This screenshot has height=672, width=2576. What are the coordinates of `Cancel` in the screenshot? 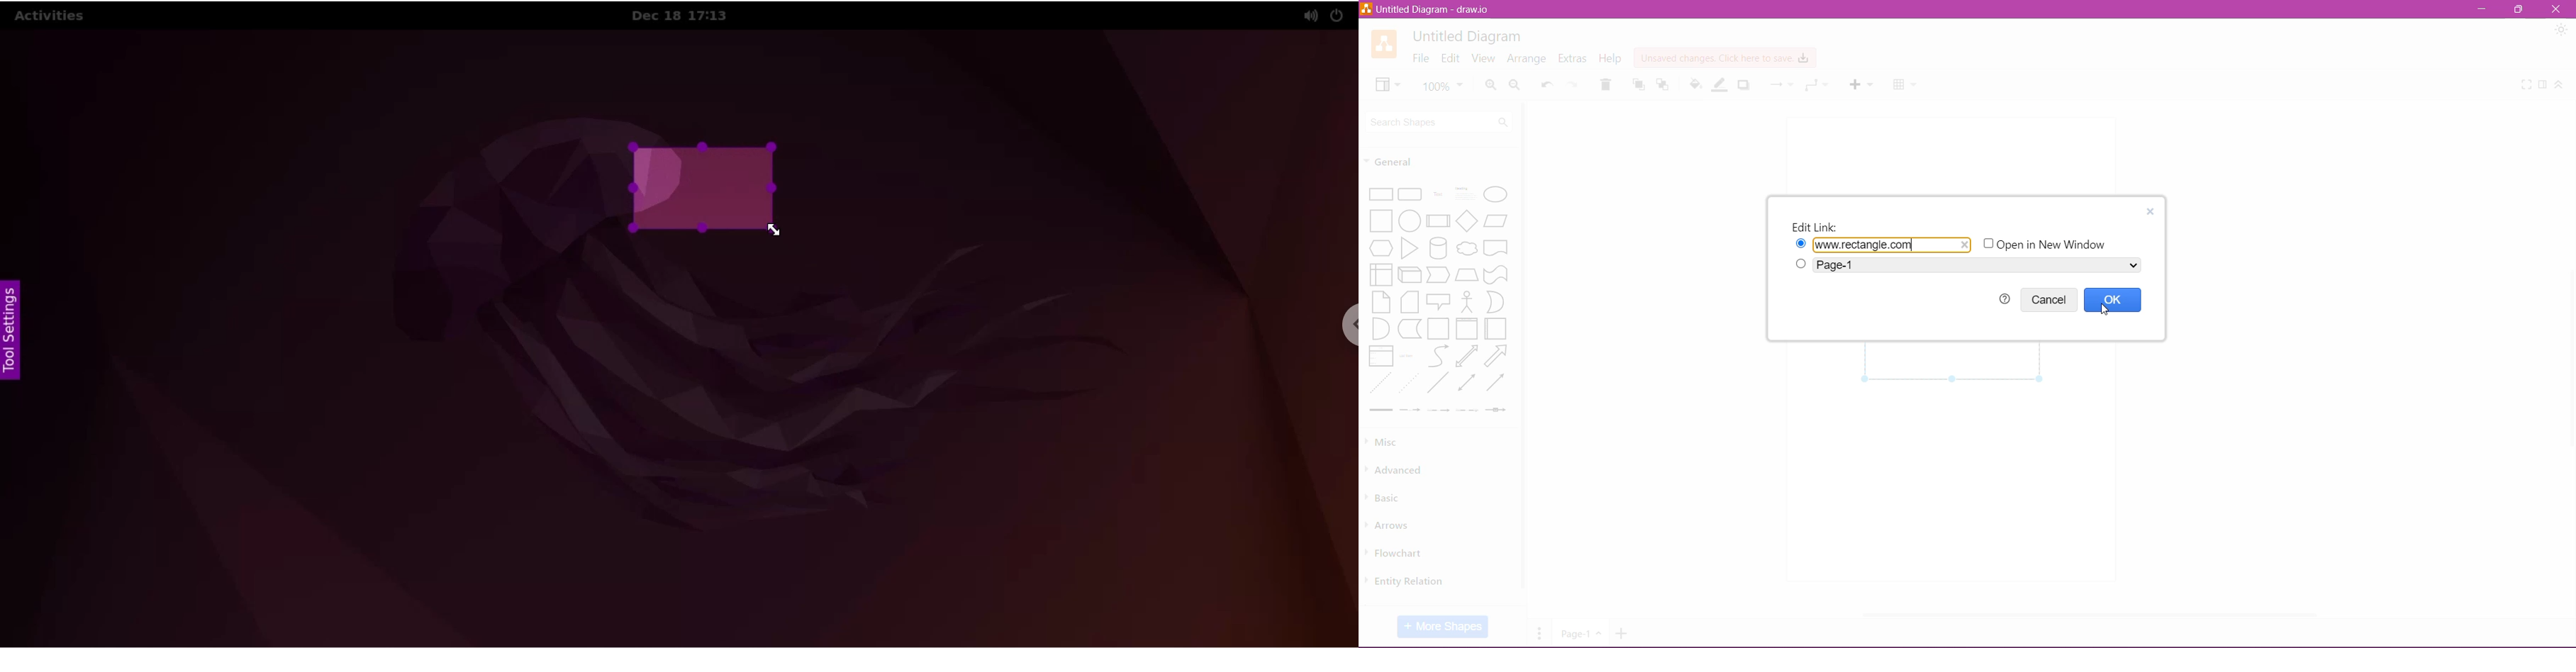 It's located at (2051, 299).